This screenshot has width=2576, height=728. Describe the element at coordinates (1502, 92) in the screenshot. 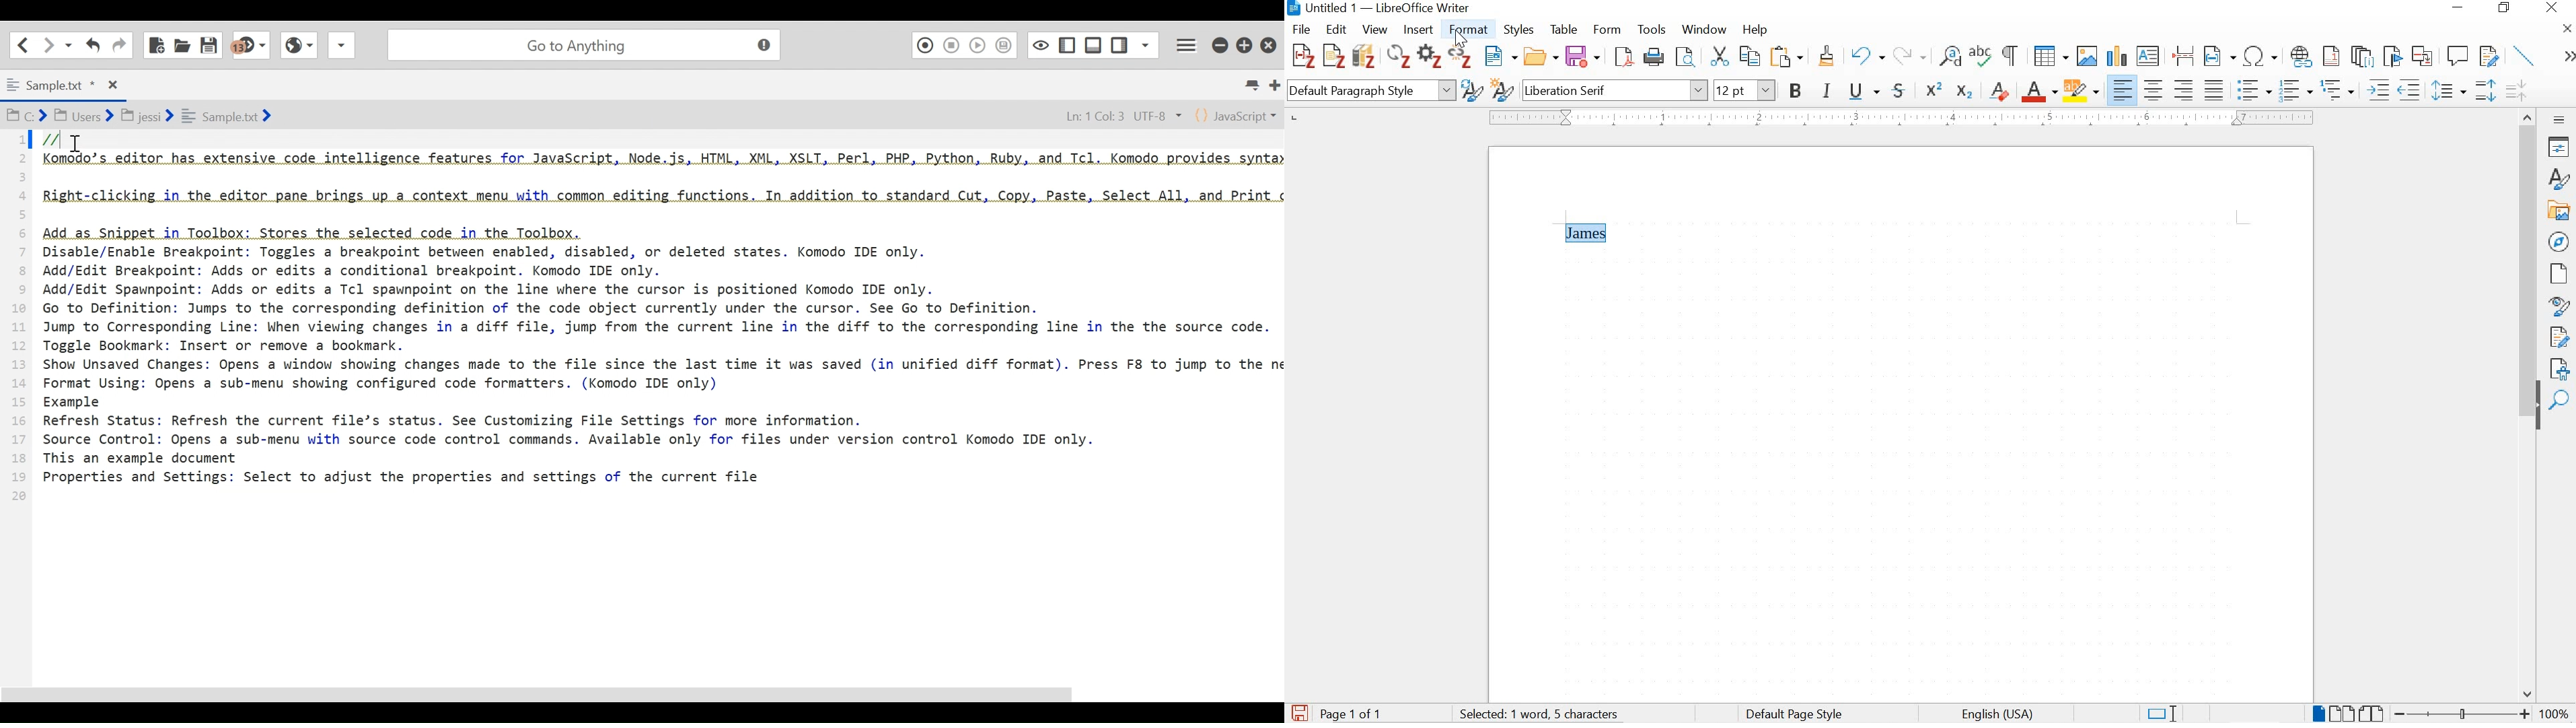

I see `new style from selection` at that location.